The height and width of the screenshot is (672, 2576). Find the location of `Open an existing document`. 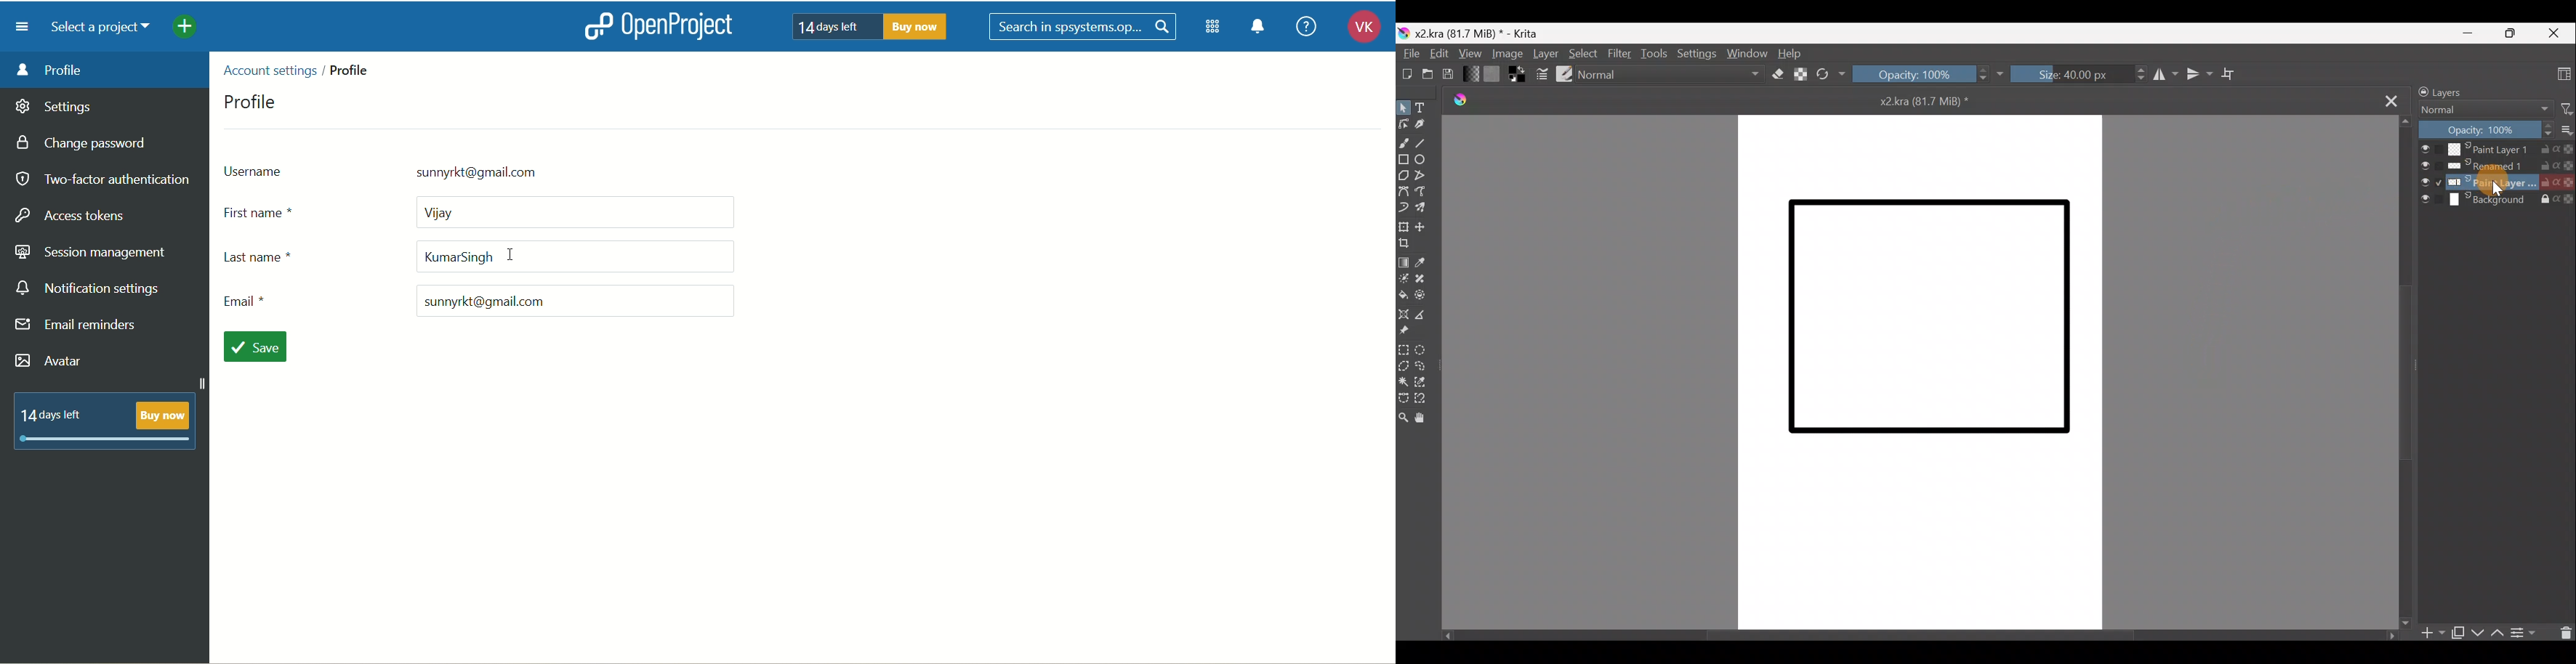

Open an existing document is located at coordinates (1429, 73).